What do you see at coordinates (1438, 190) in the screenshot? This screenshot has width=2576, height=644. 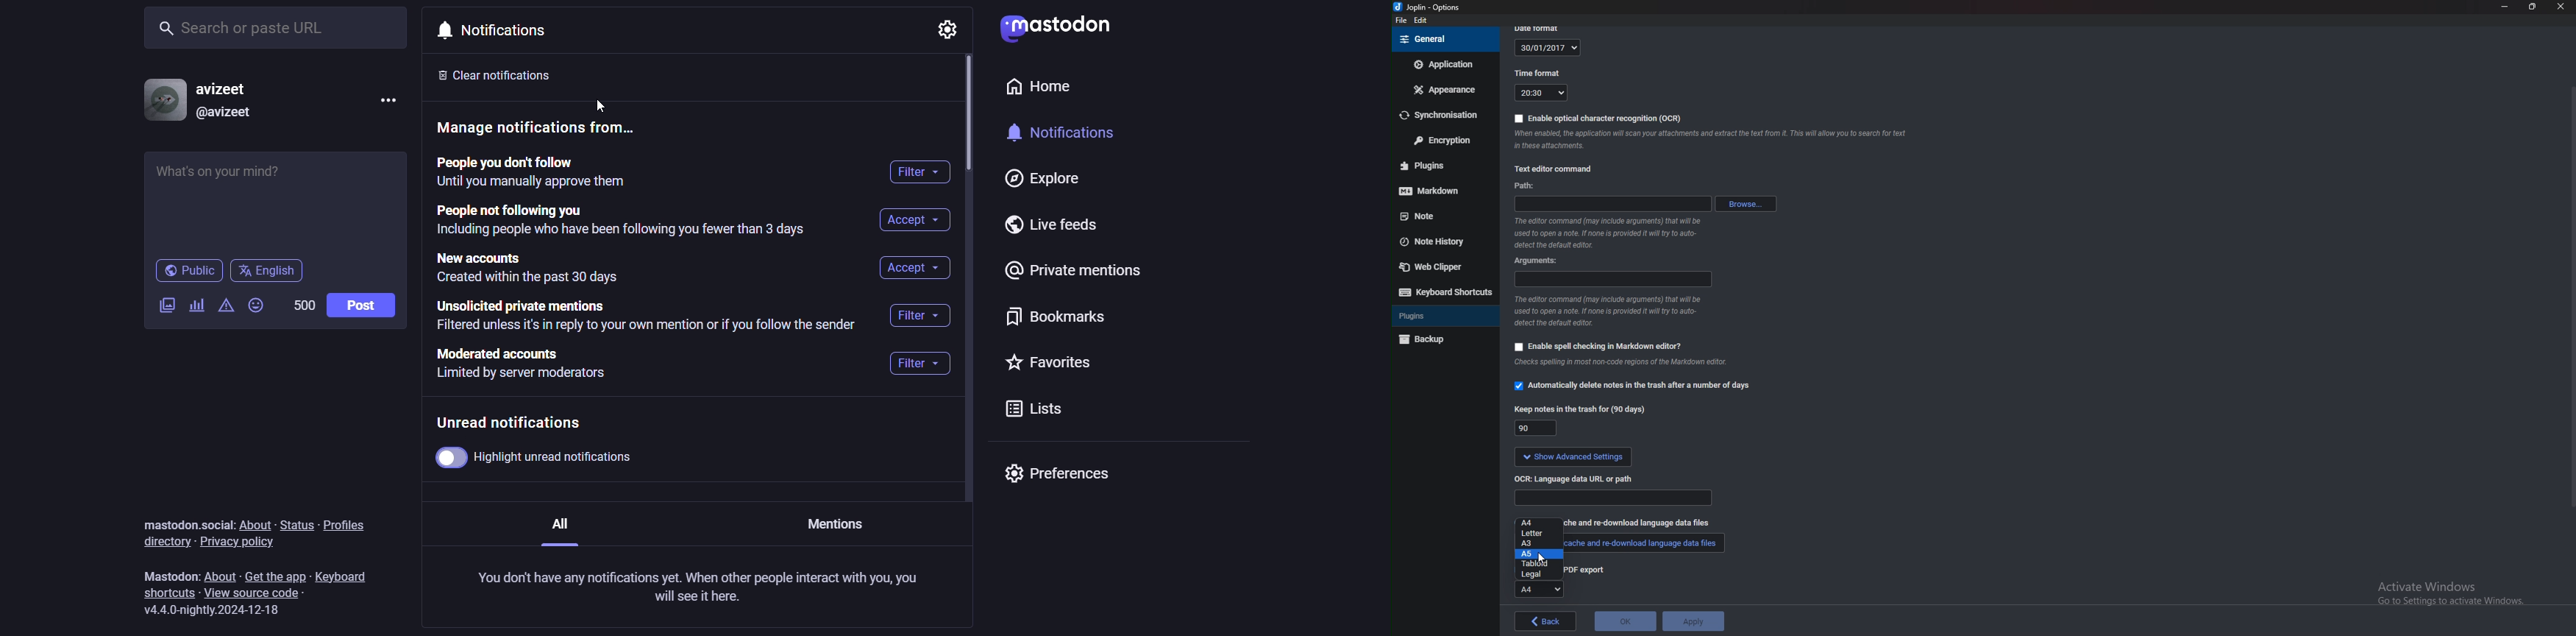 I see `Mark down` at bounding box center [1438, 190].